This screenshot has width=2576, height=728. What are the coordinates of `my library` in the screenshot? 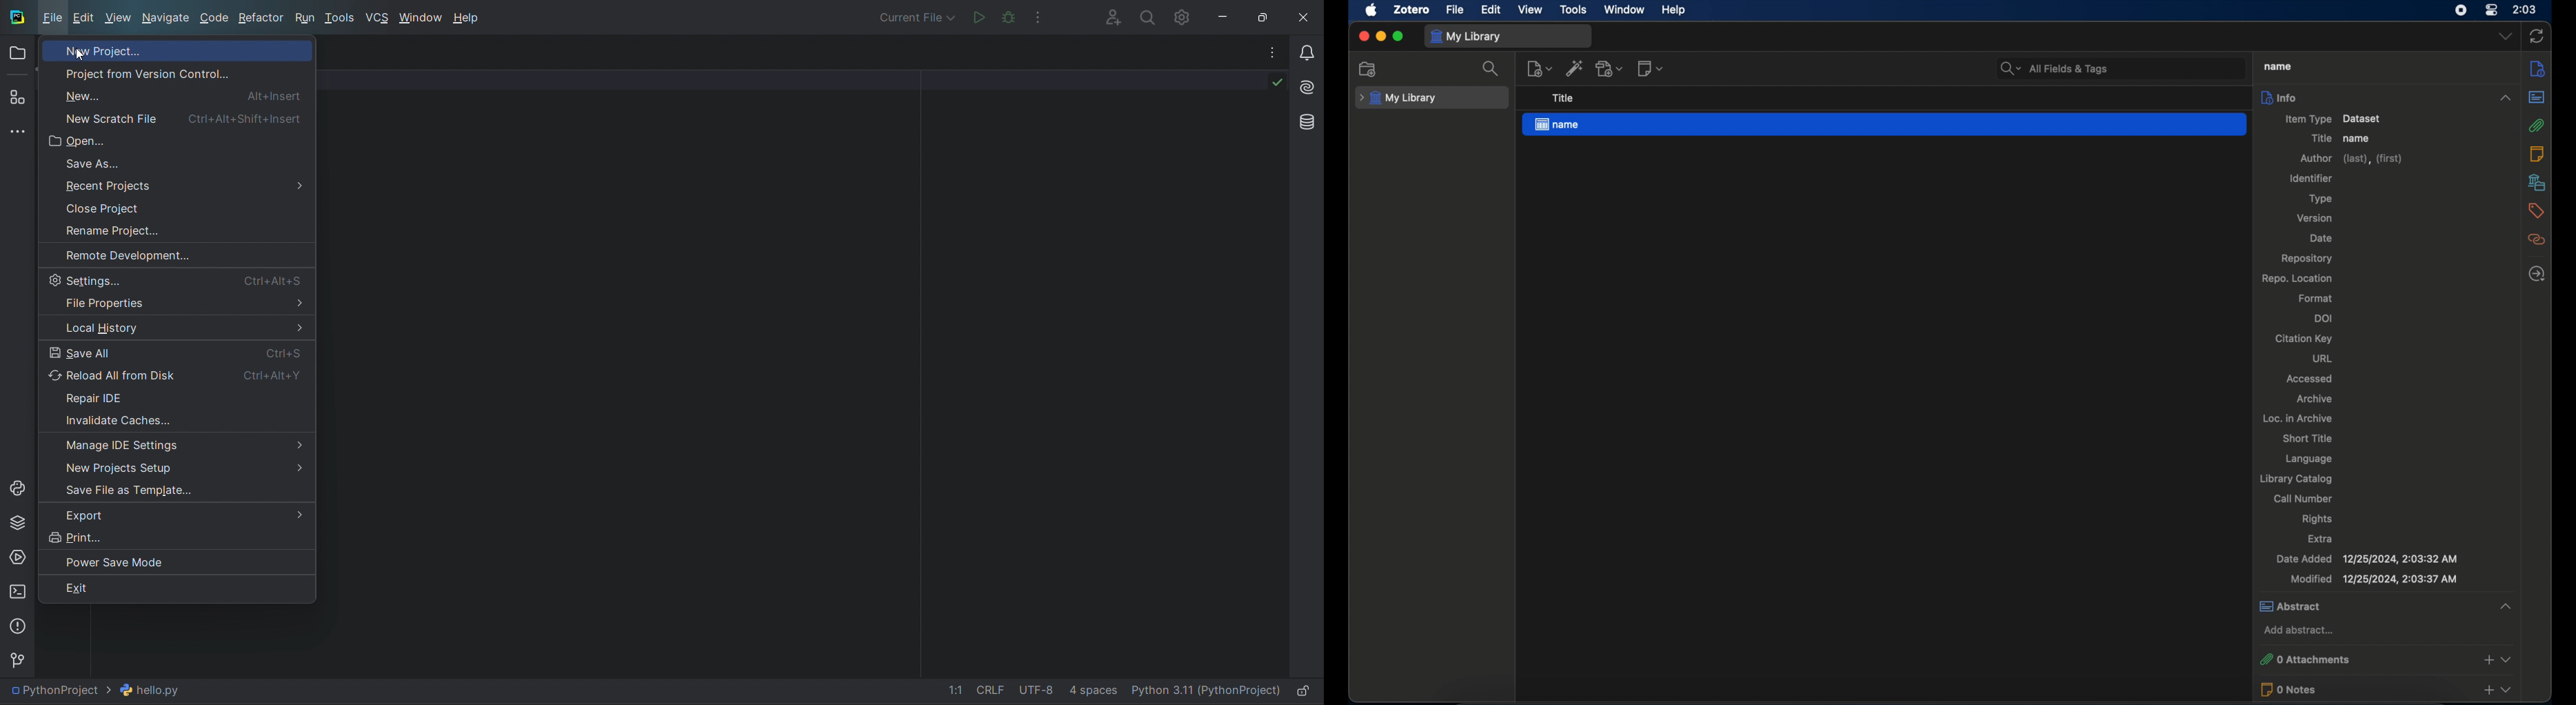 It's located at (1398, 98).